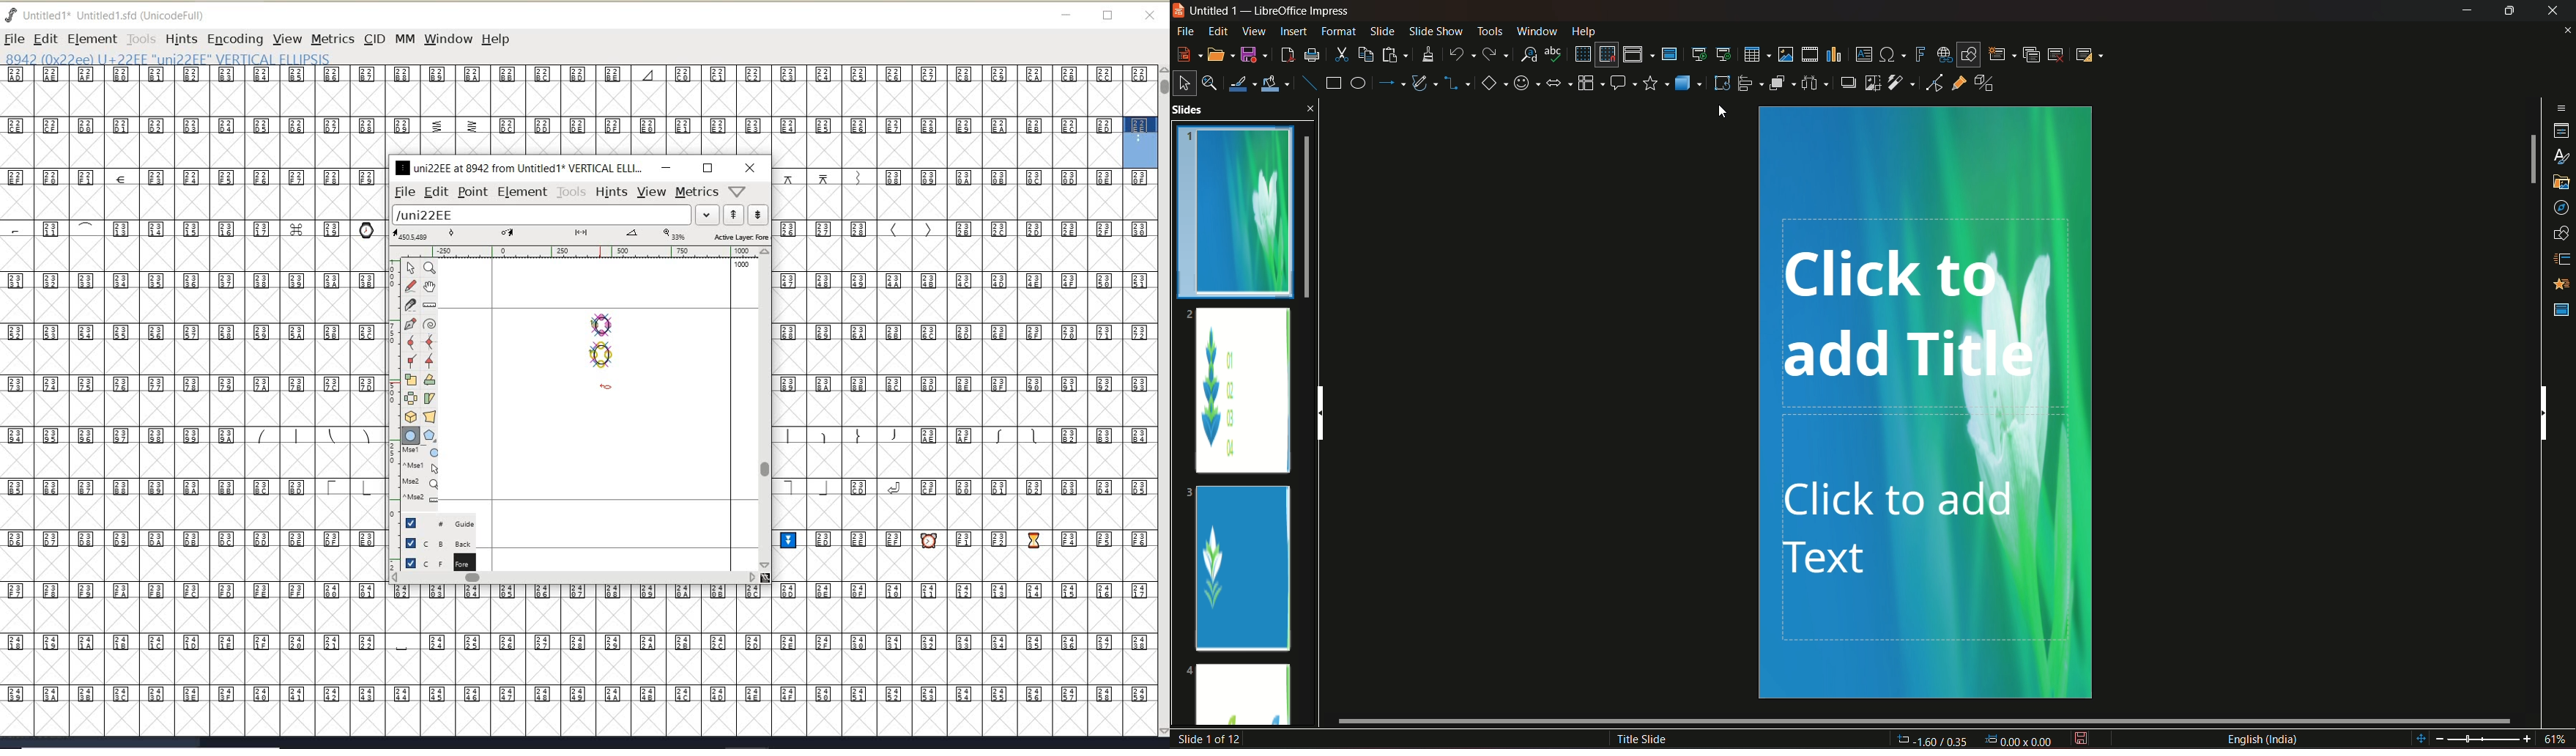  Describe the element at coordinates (141, 39) in the screenshot. I see `TOOLS` at that location.